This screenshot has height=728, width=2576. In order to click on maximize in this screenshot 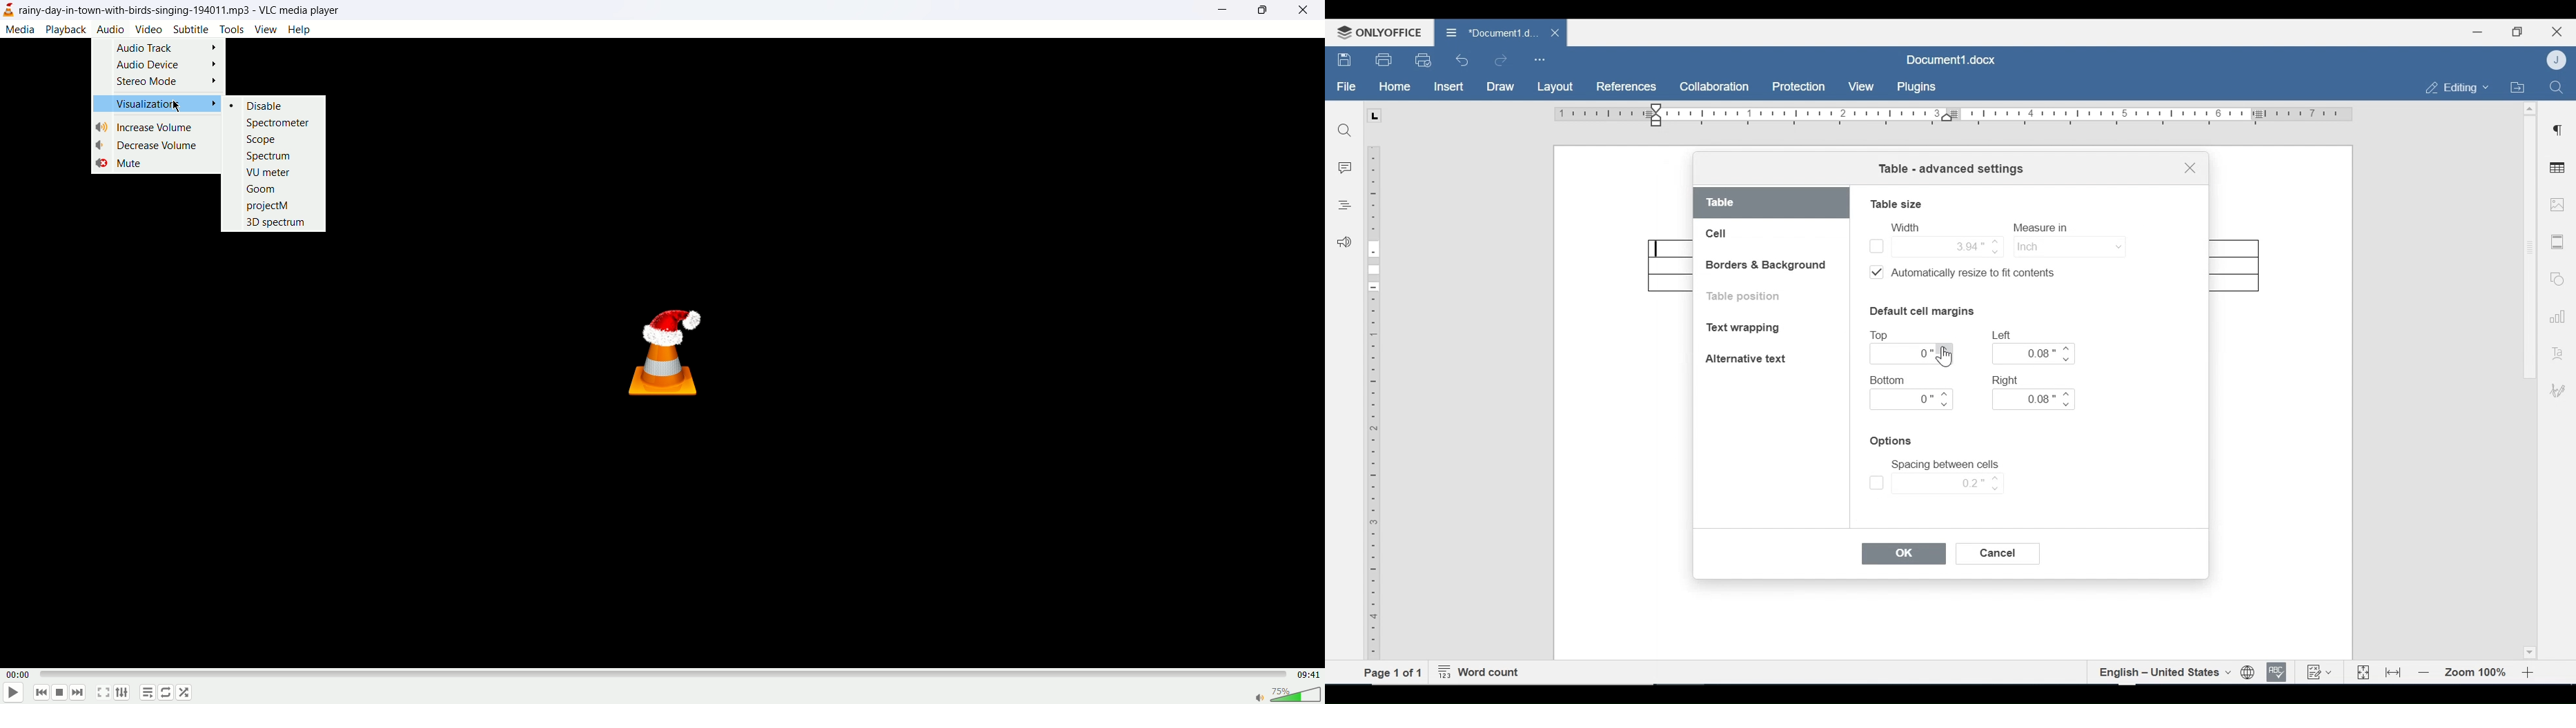, I will do `click(1261, 10)`.